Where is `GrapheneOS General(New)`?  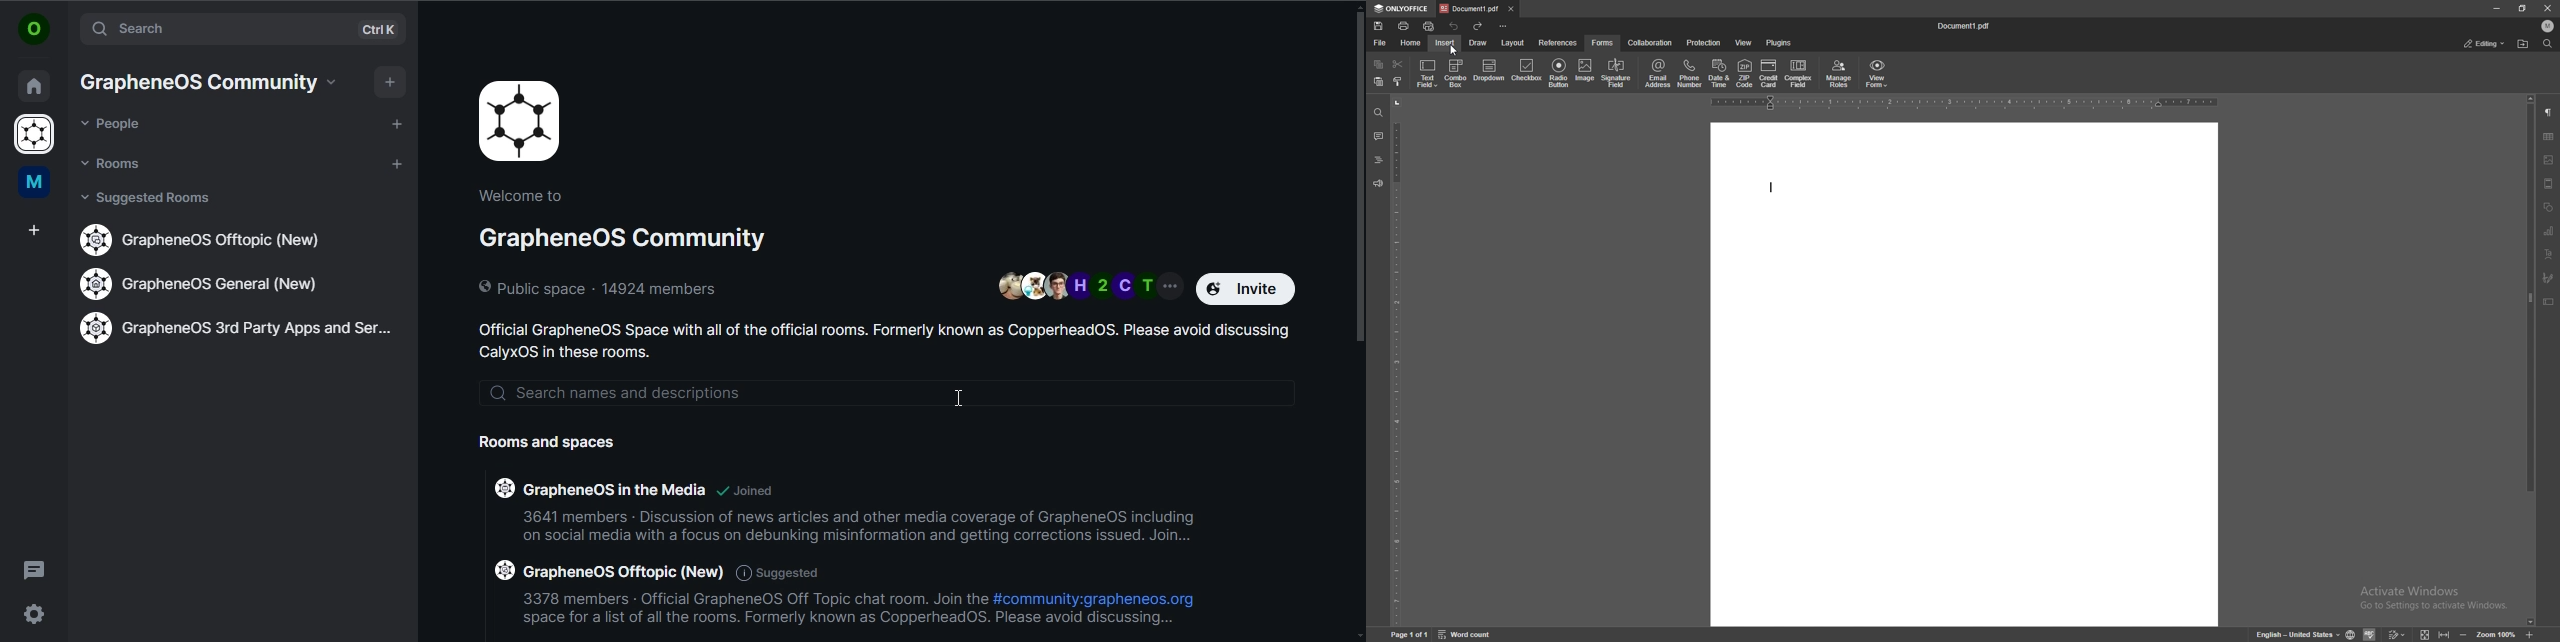 GrapheneOS General(New) is located at coordinates (209, 283).